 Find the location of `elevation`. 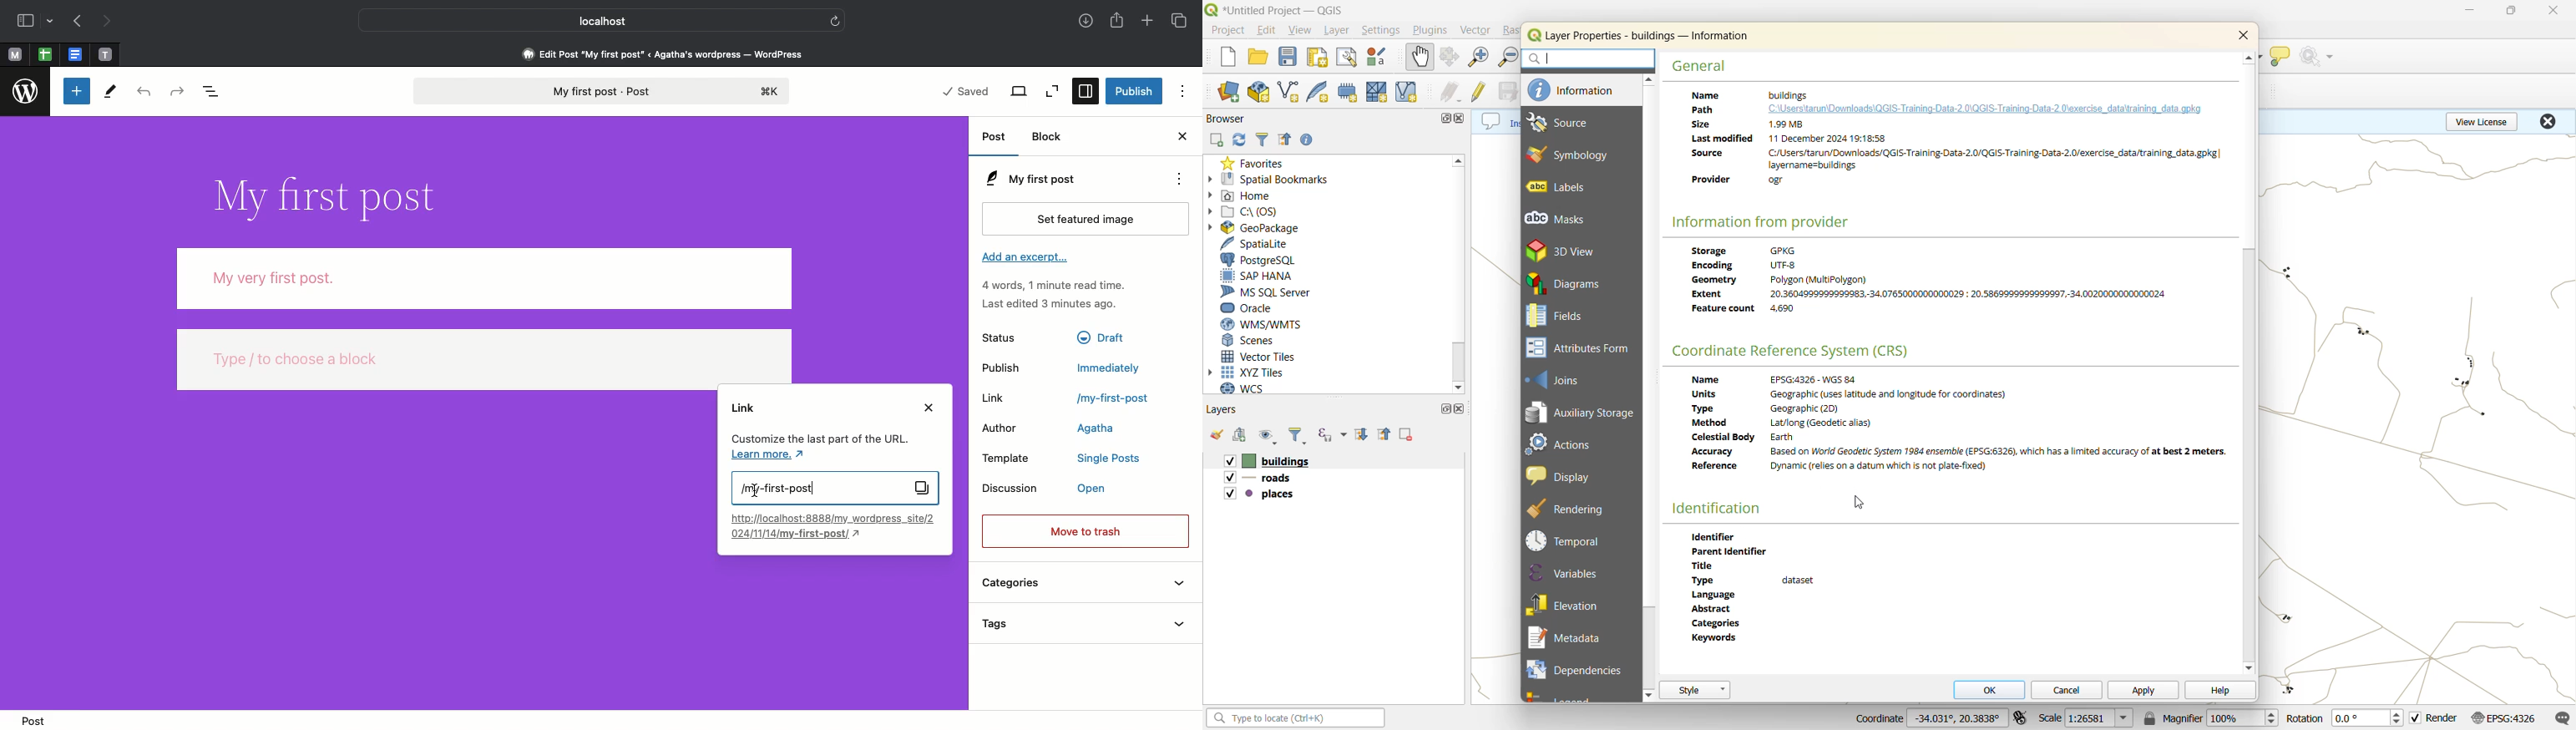

elevation is located at coordinates (1574, 604).